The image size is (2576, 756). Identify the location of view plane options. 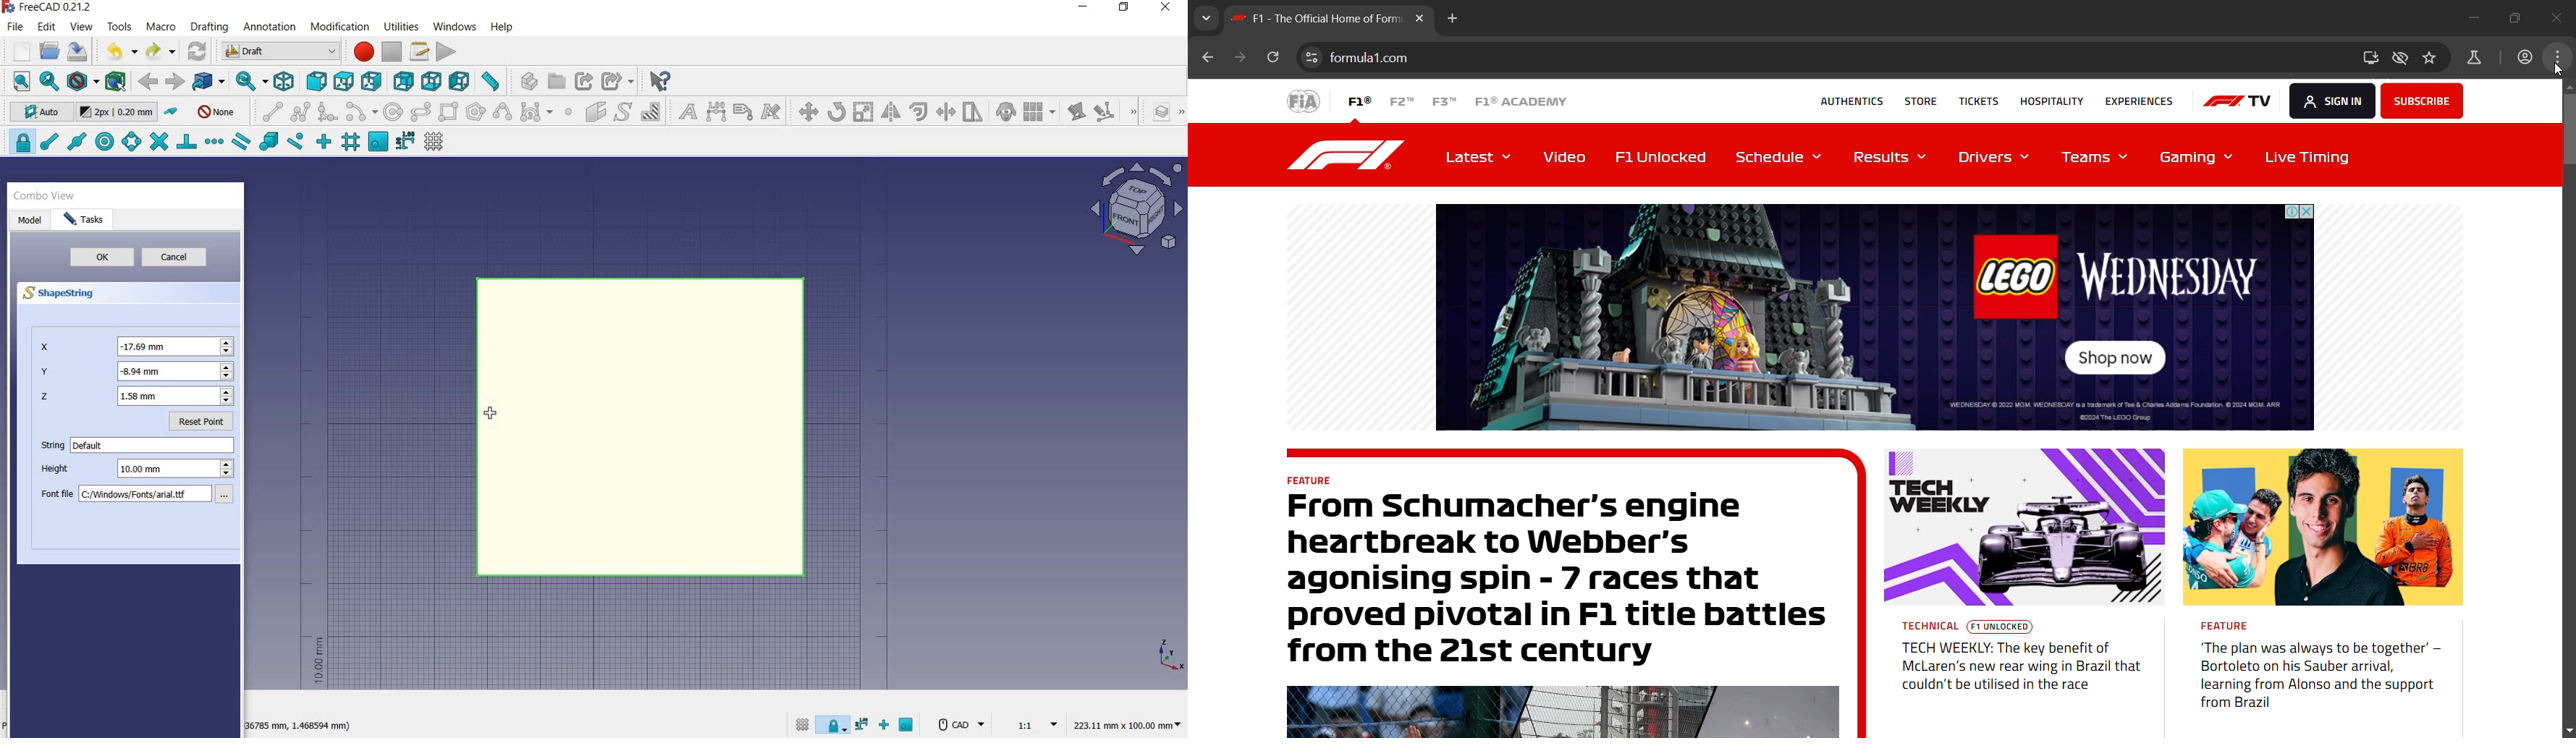
(1137, 211).